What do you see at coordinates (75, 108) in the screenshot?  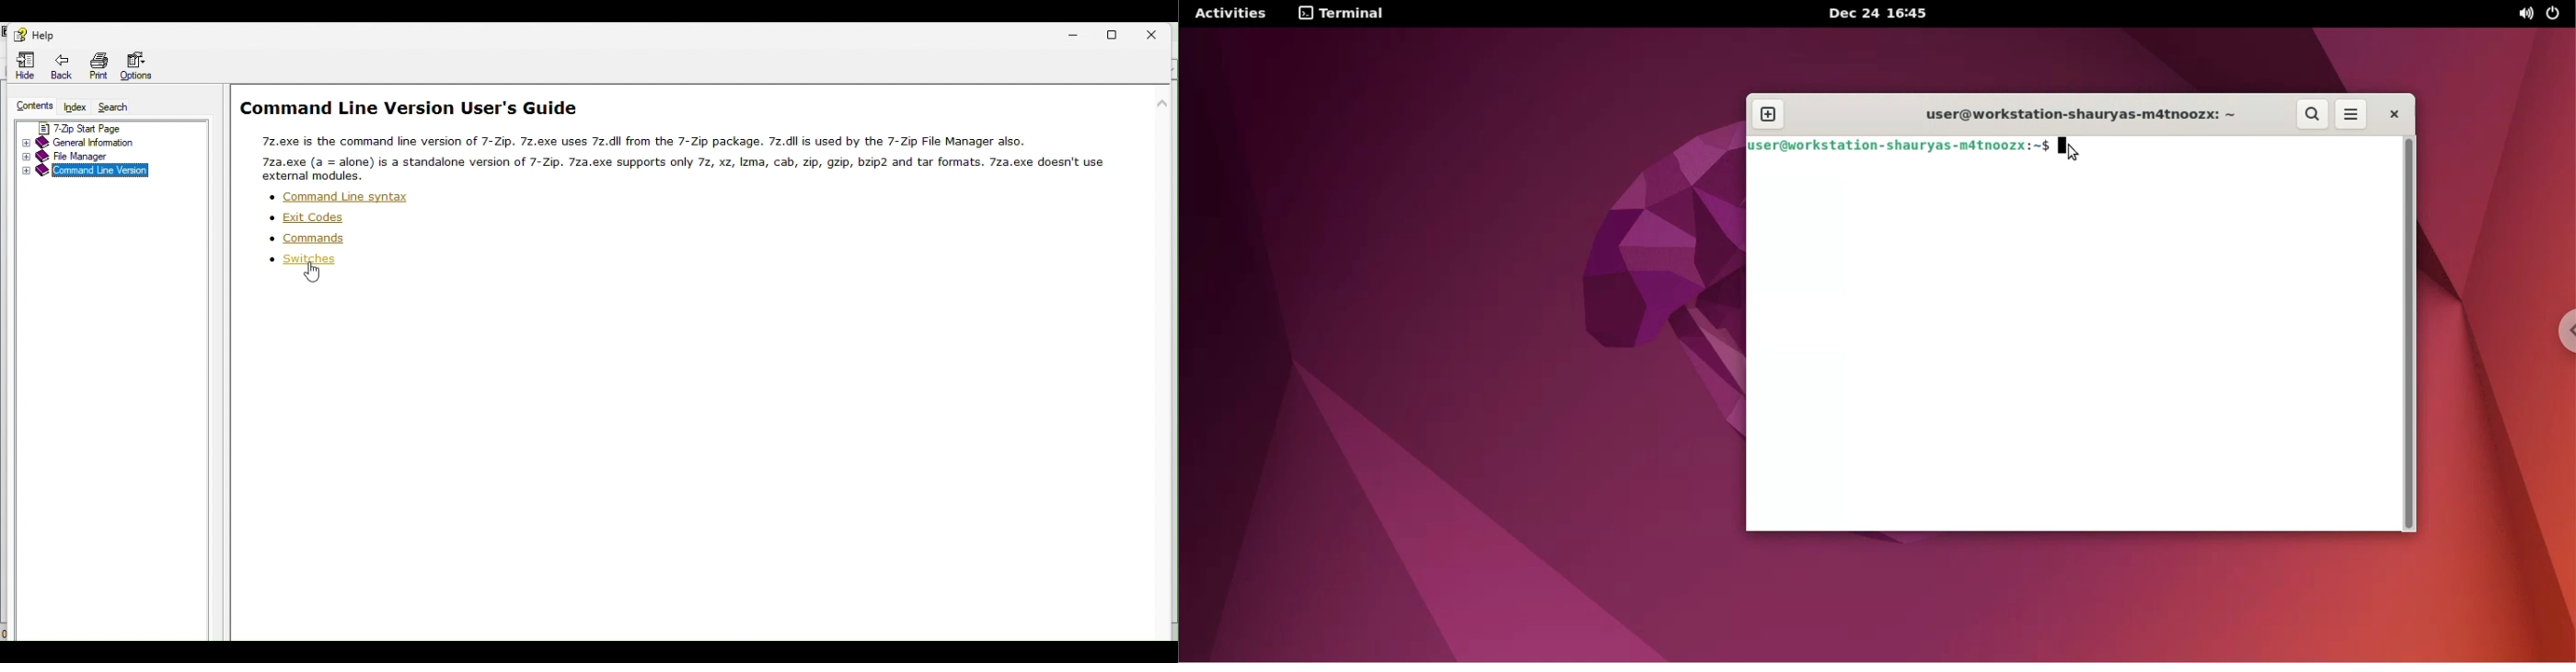 I see `Index` at bounding box center [75, 108].